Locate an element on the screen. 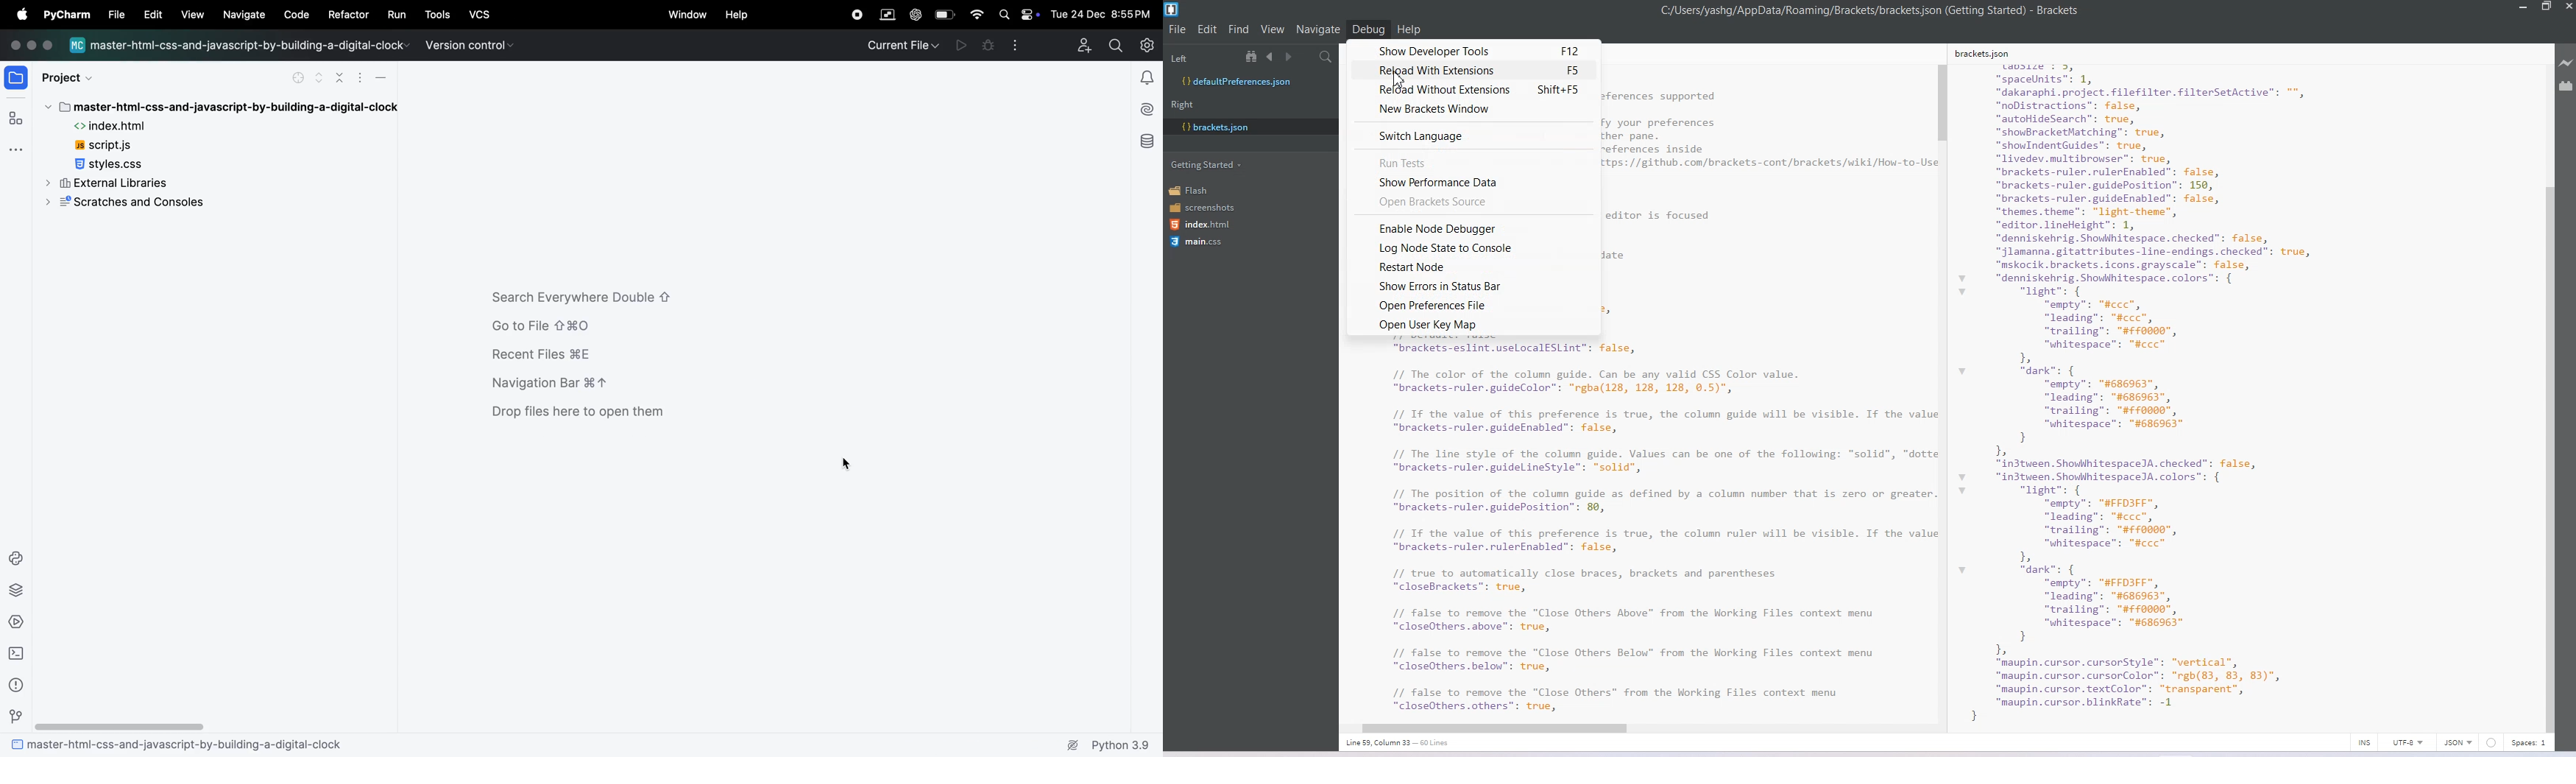 The height and width of the screenshot is (784, 2576). Maximize is located at coordinates (2546, 7).